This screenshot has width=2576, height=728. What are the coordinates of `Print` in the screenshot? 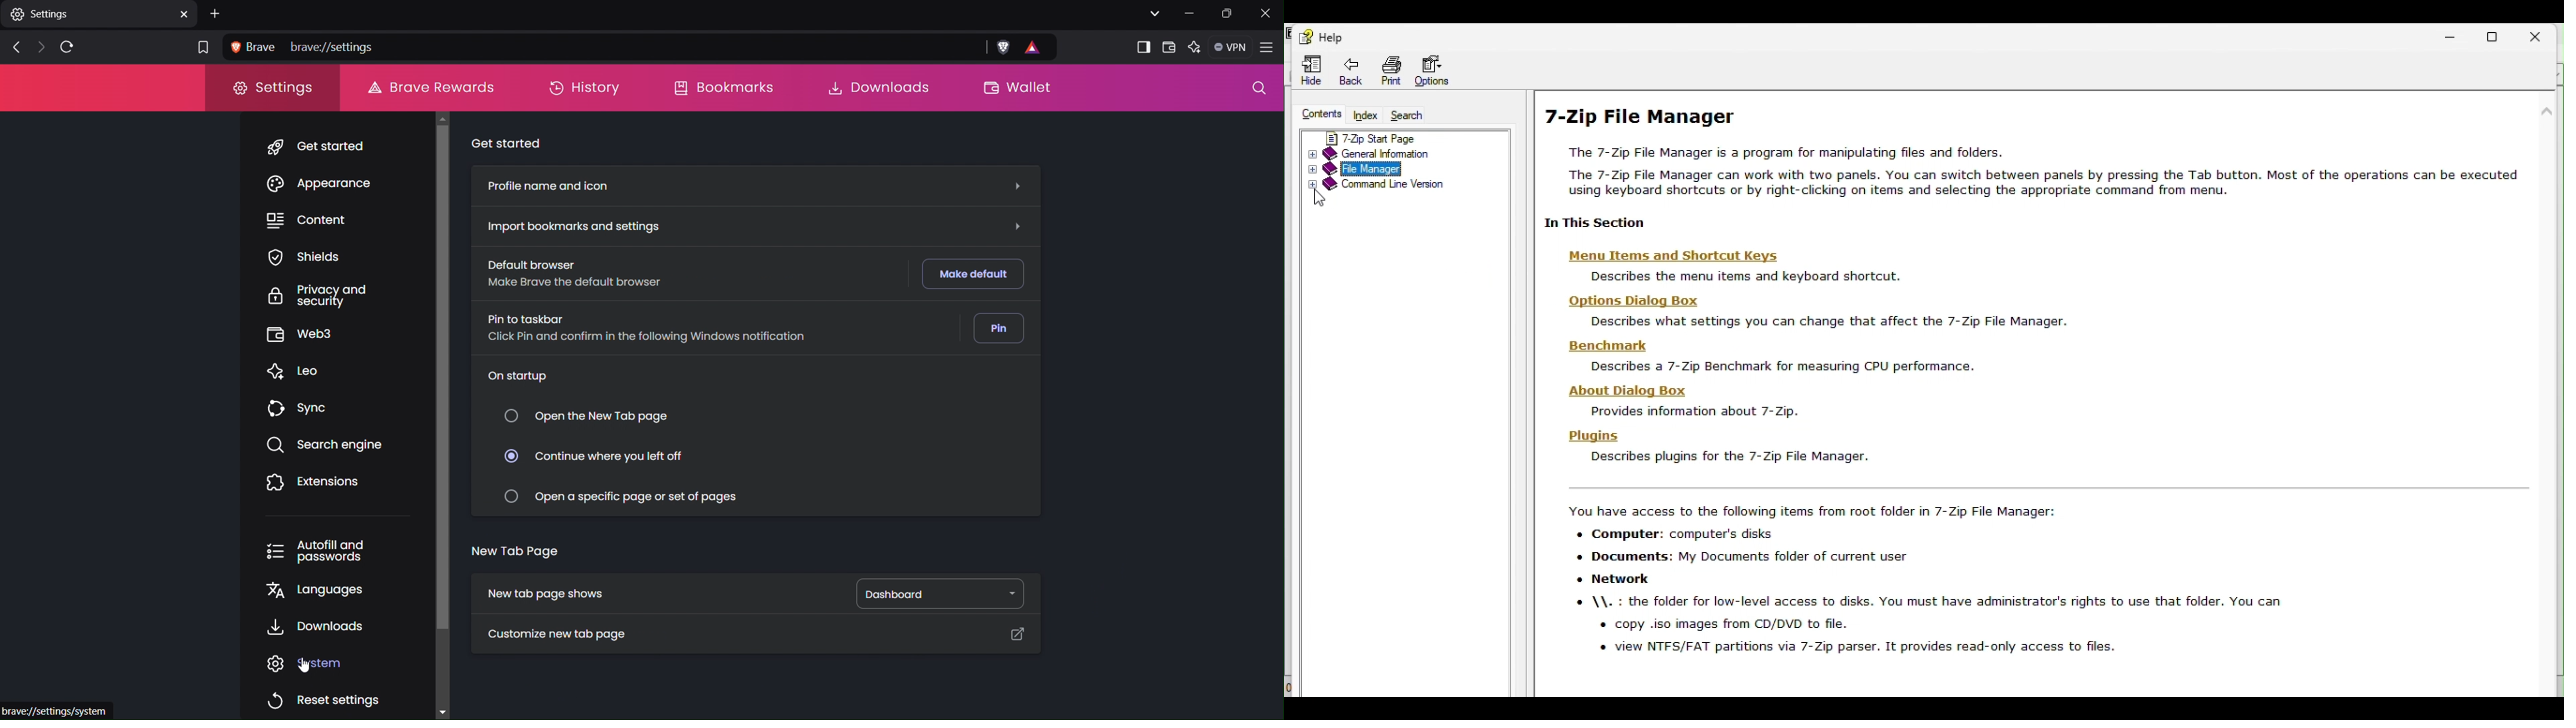 It's located at (1389, 73).